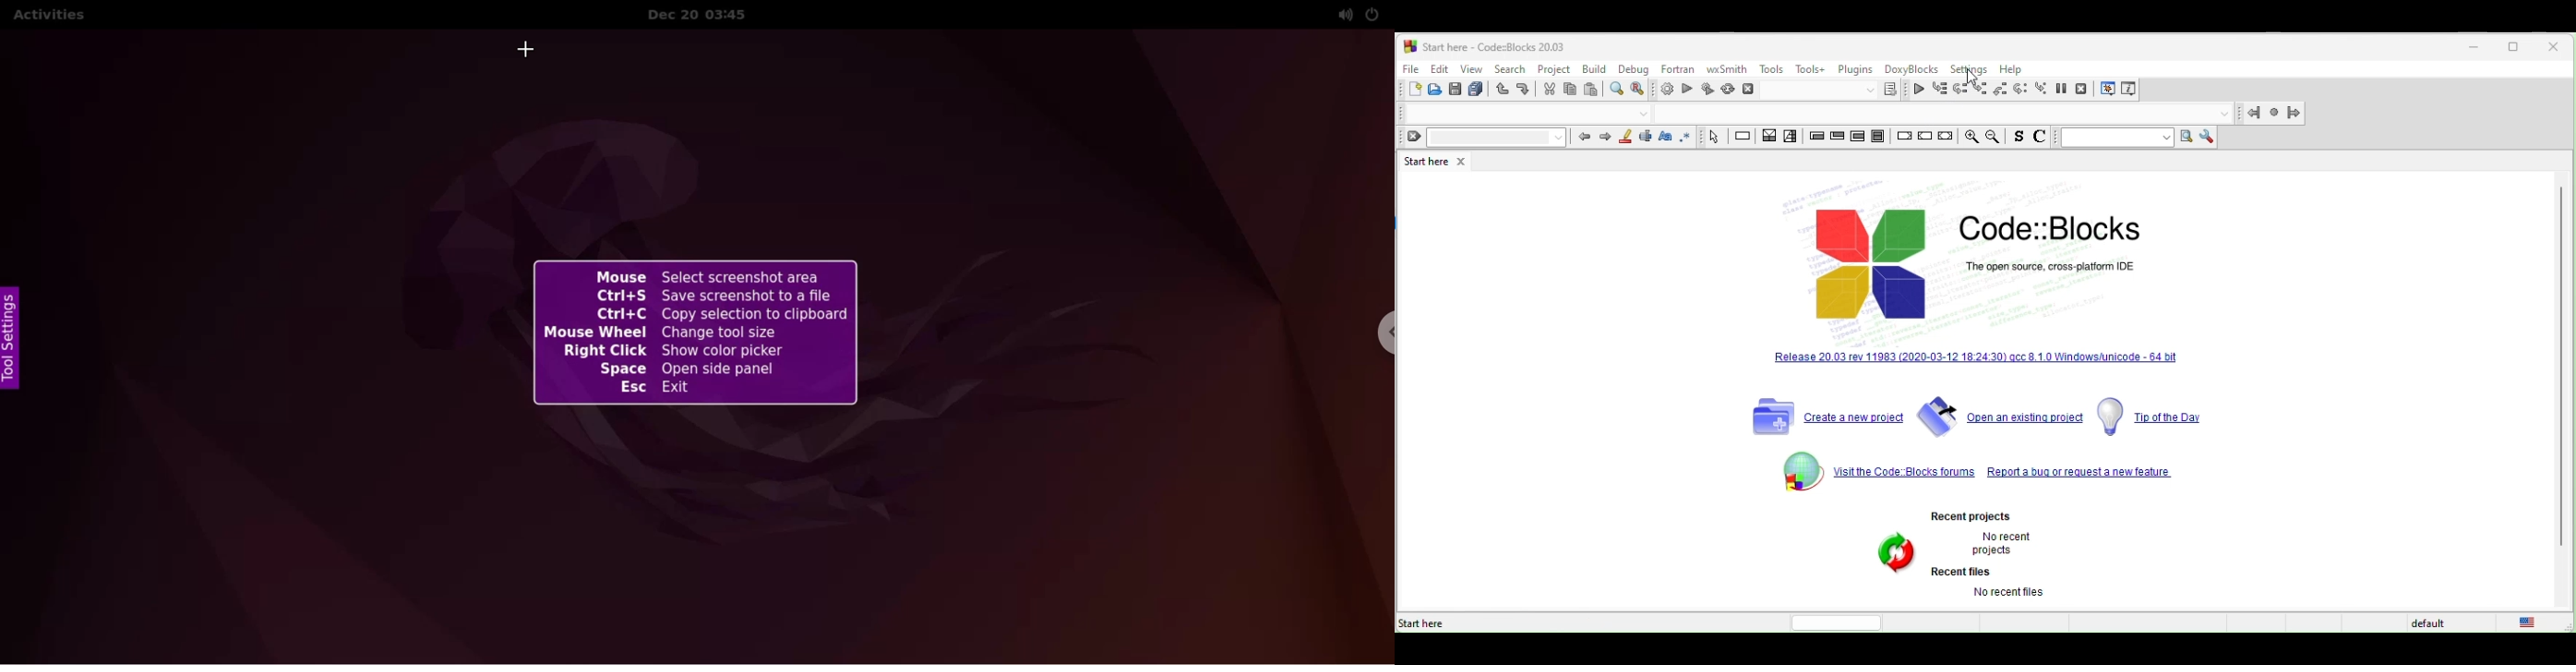 The width and height of the screenshot is (2576, 672). What do you see at coordinates (1667, 90) in the screenshot?
I see `build` at bounding box center [1667, 90].